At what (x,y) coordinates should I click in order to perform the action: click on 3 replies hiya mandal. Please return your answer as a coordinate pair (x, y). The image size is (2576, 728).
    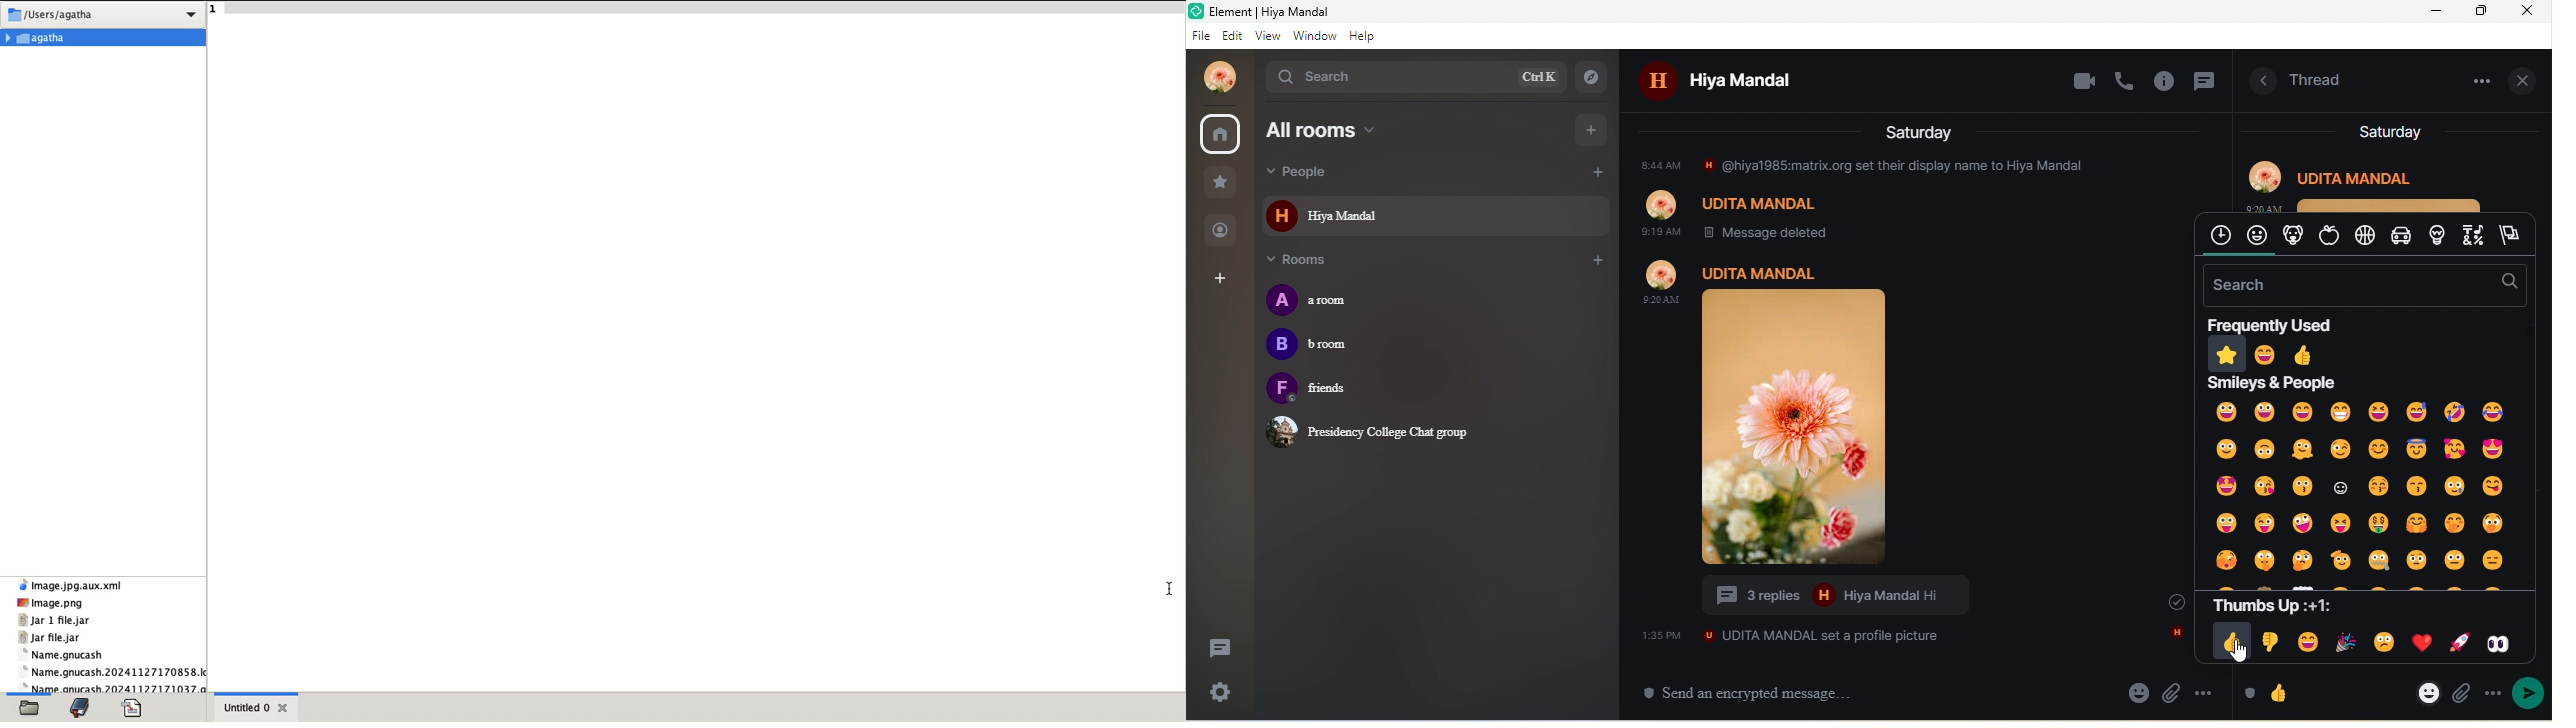
    Looking at the image, I should click on (1846, 596).